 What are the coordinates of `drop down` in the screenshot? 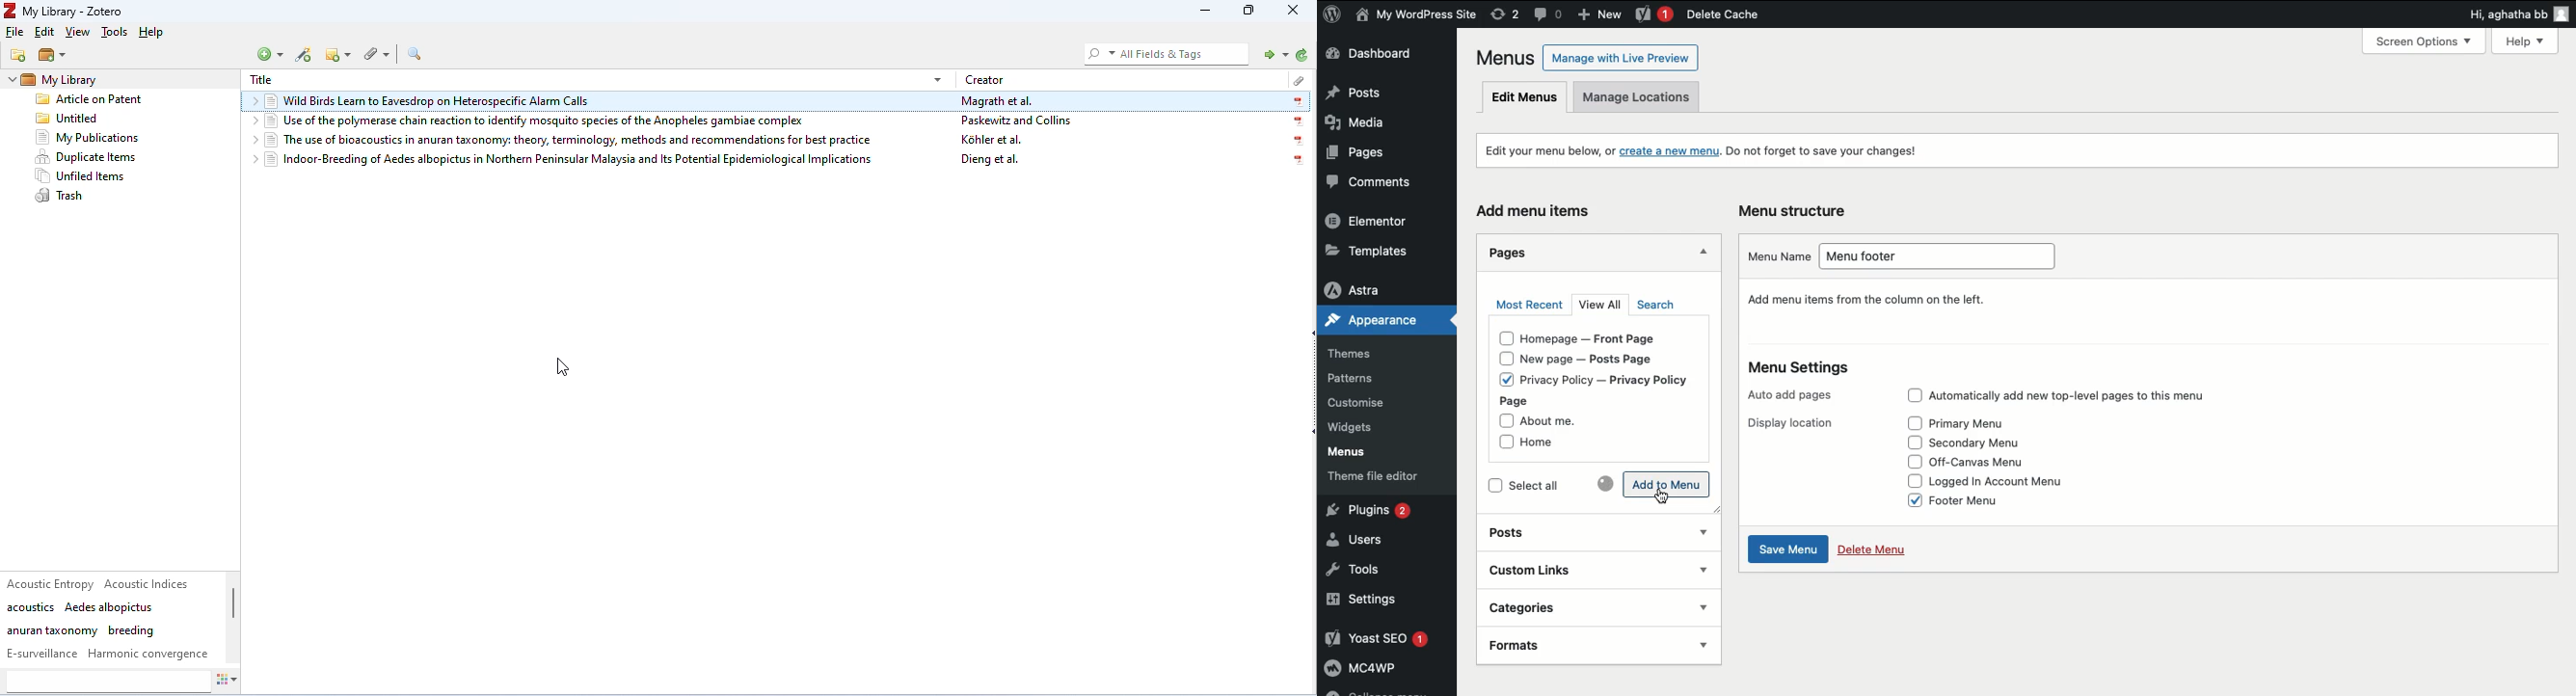 It's located at (251, 160).